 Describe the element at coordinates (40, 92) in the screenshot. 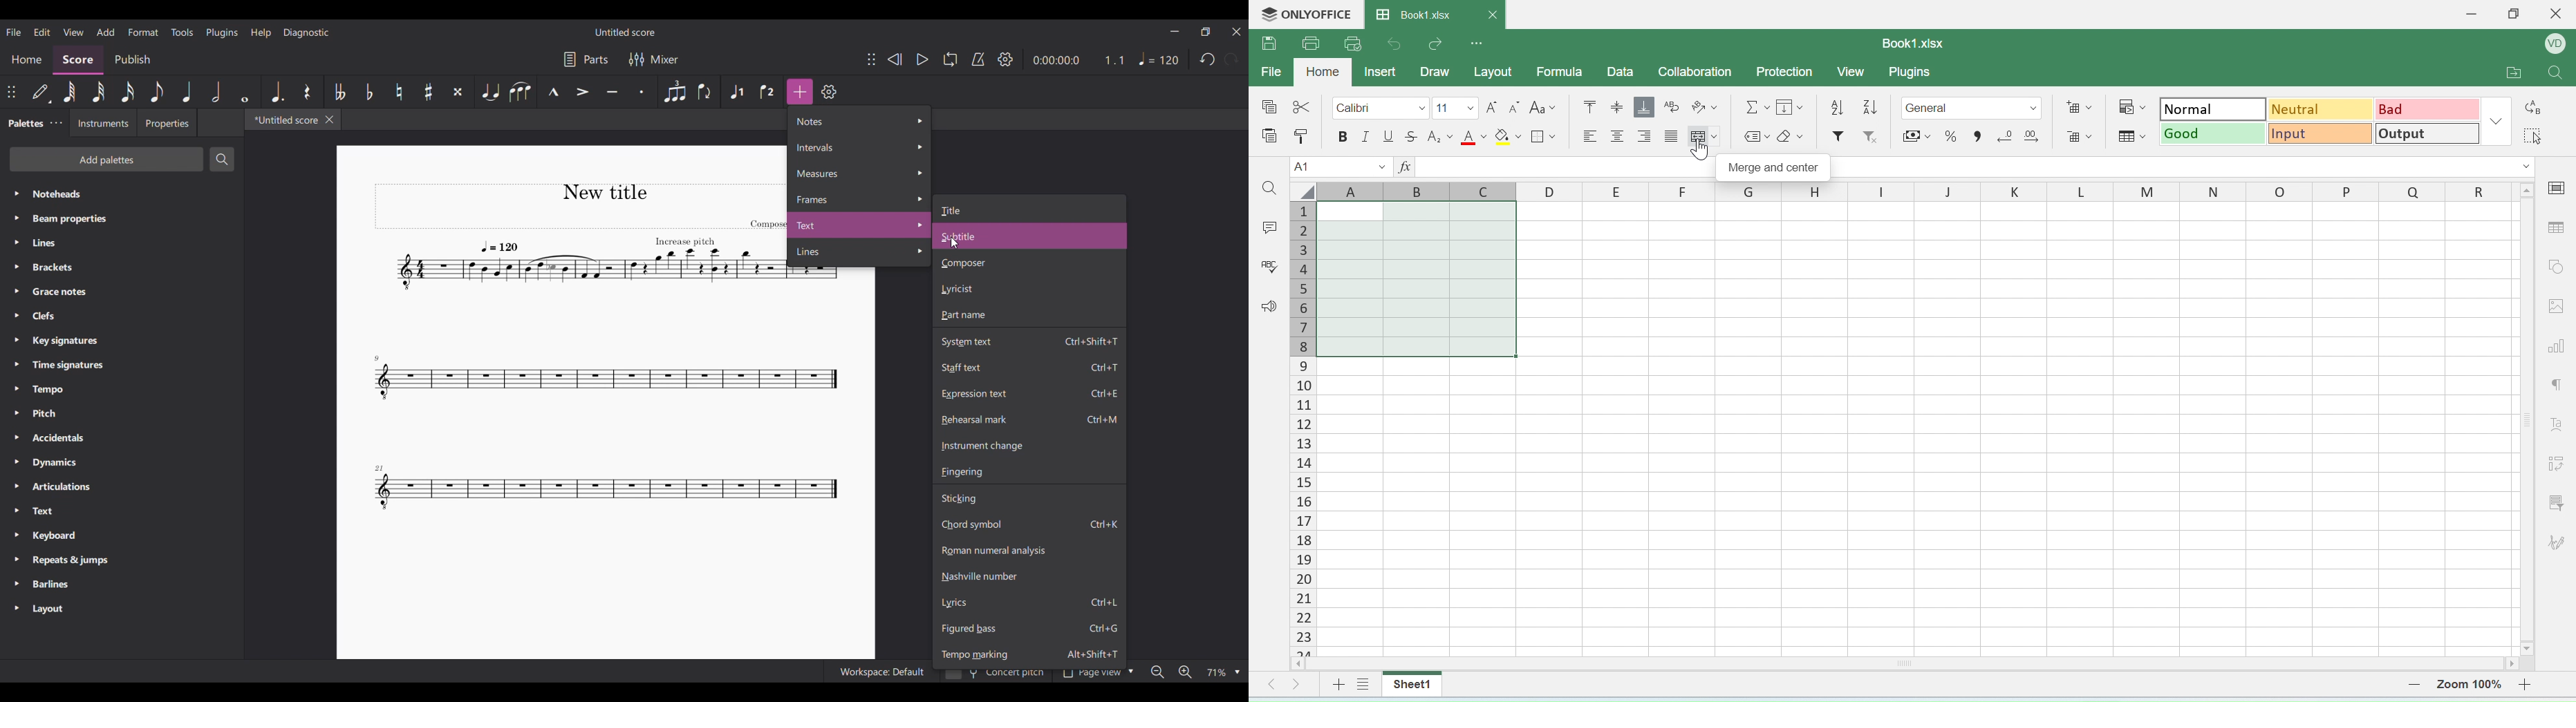

I see `Default` at that location.